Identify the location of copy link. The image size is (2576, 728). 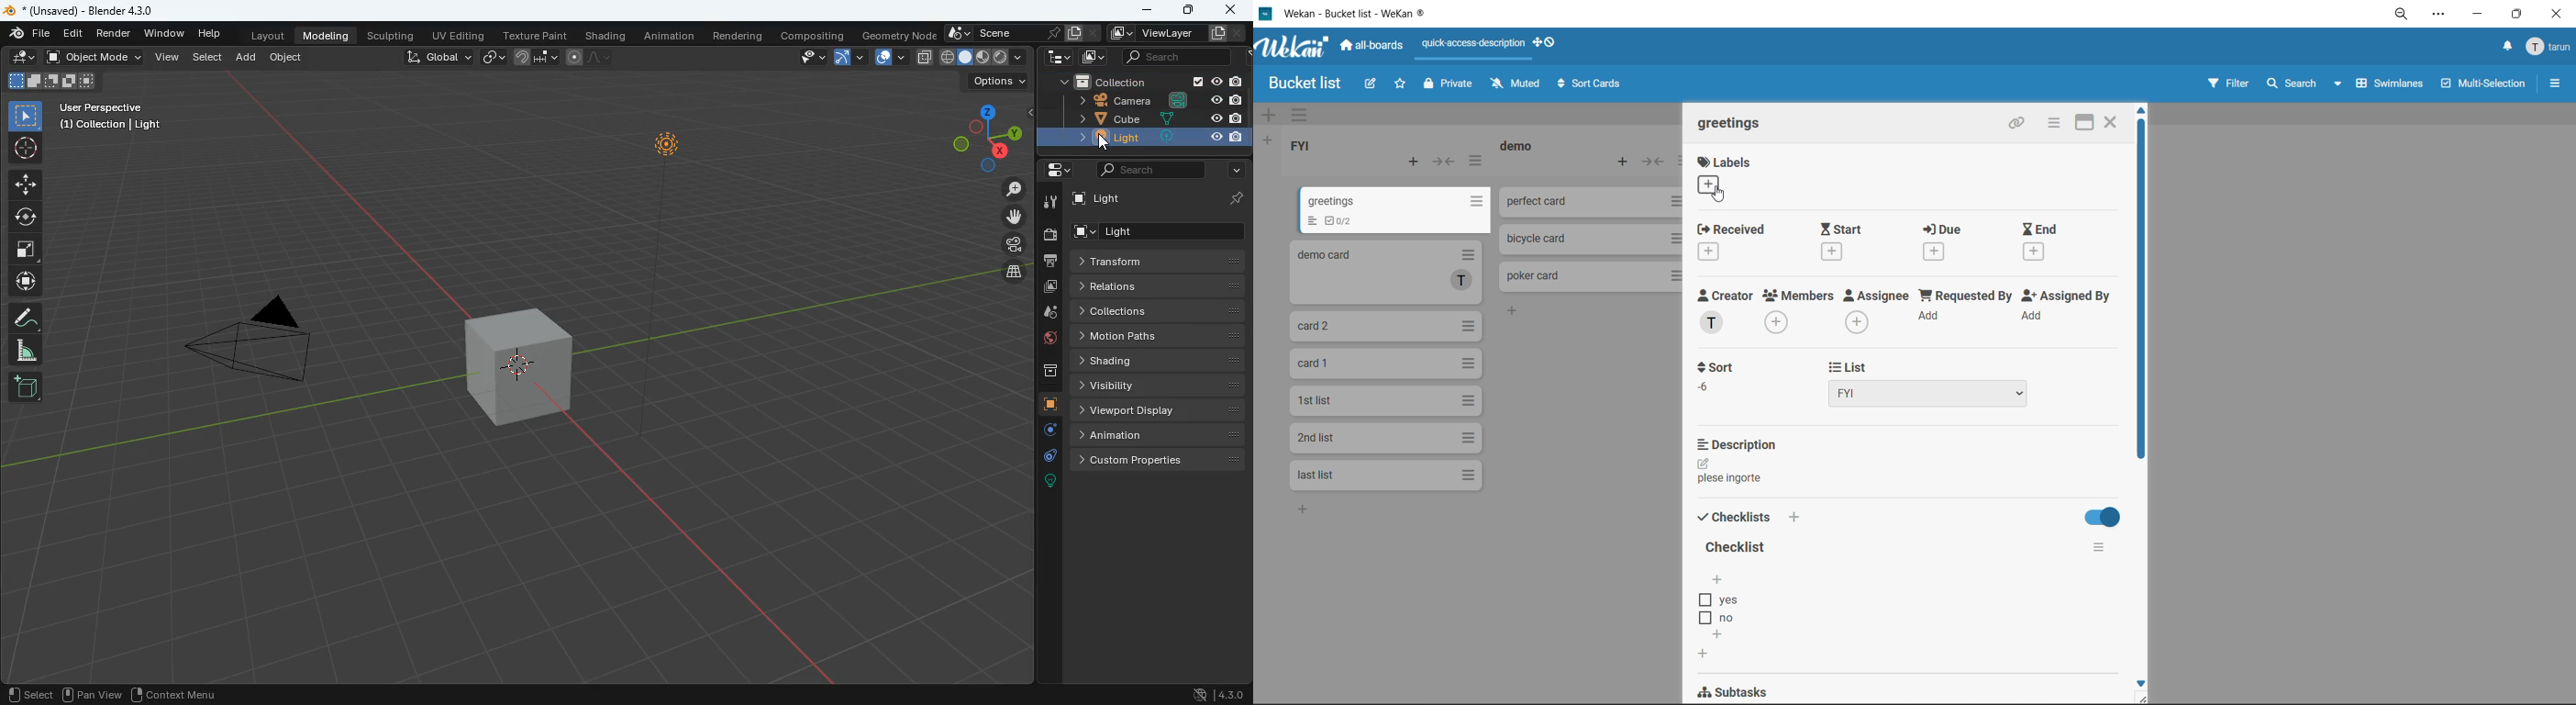
(2018, 124).